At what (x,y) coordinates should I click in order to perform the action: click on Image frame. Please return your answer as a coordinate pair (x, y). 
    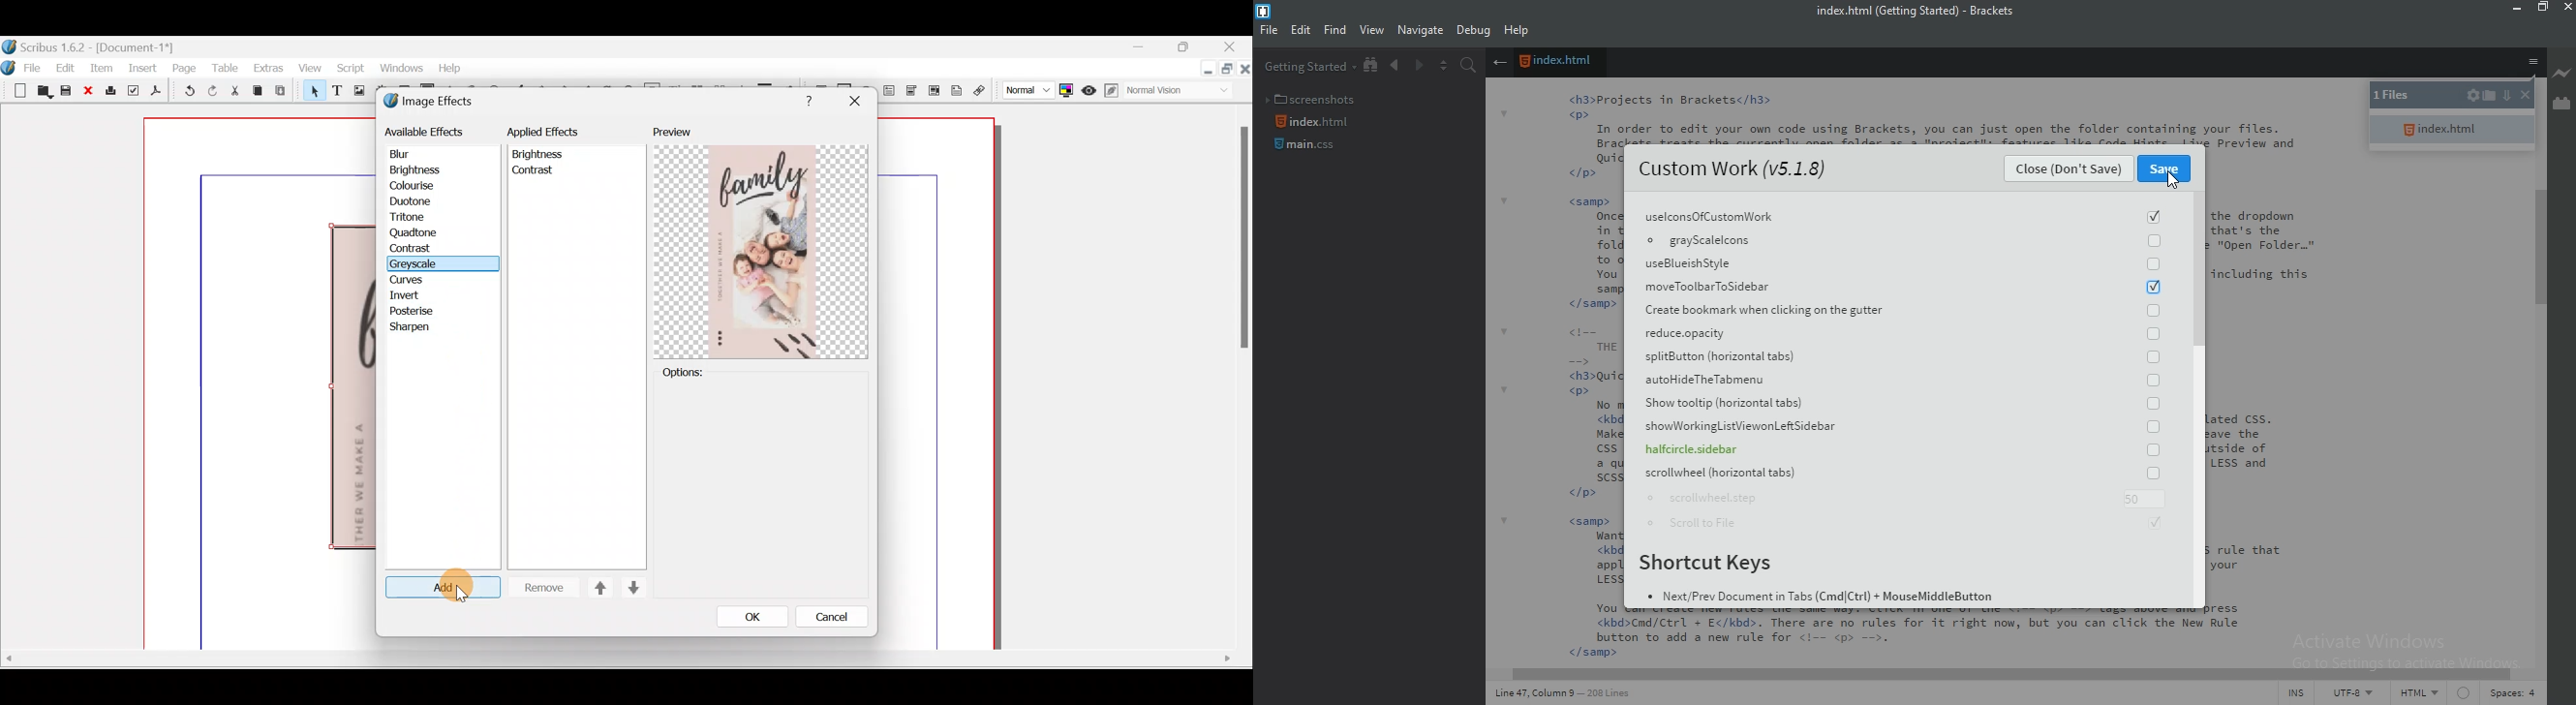
    Looking at the image, I should click on (356, 91).